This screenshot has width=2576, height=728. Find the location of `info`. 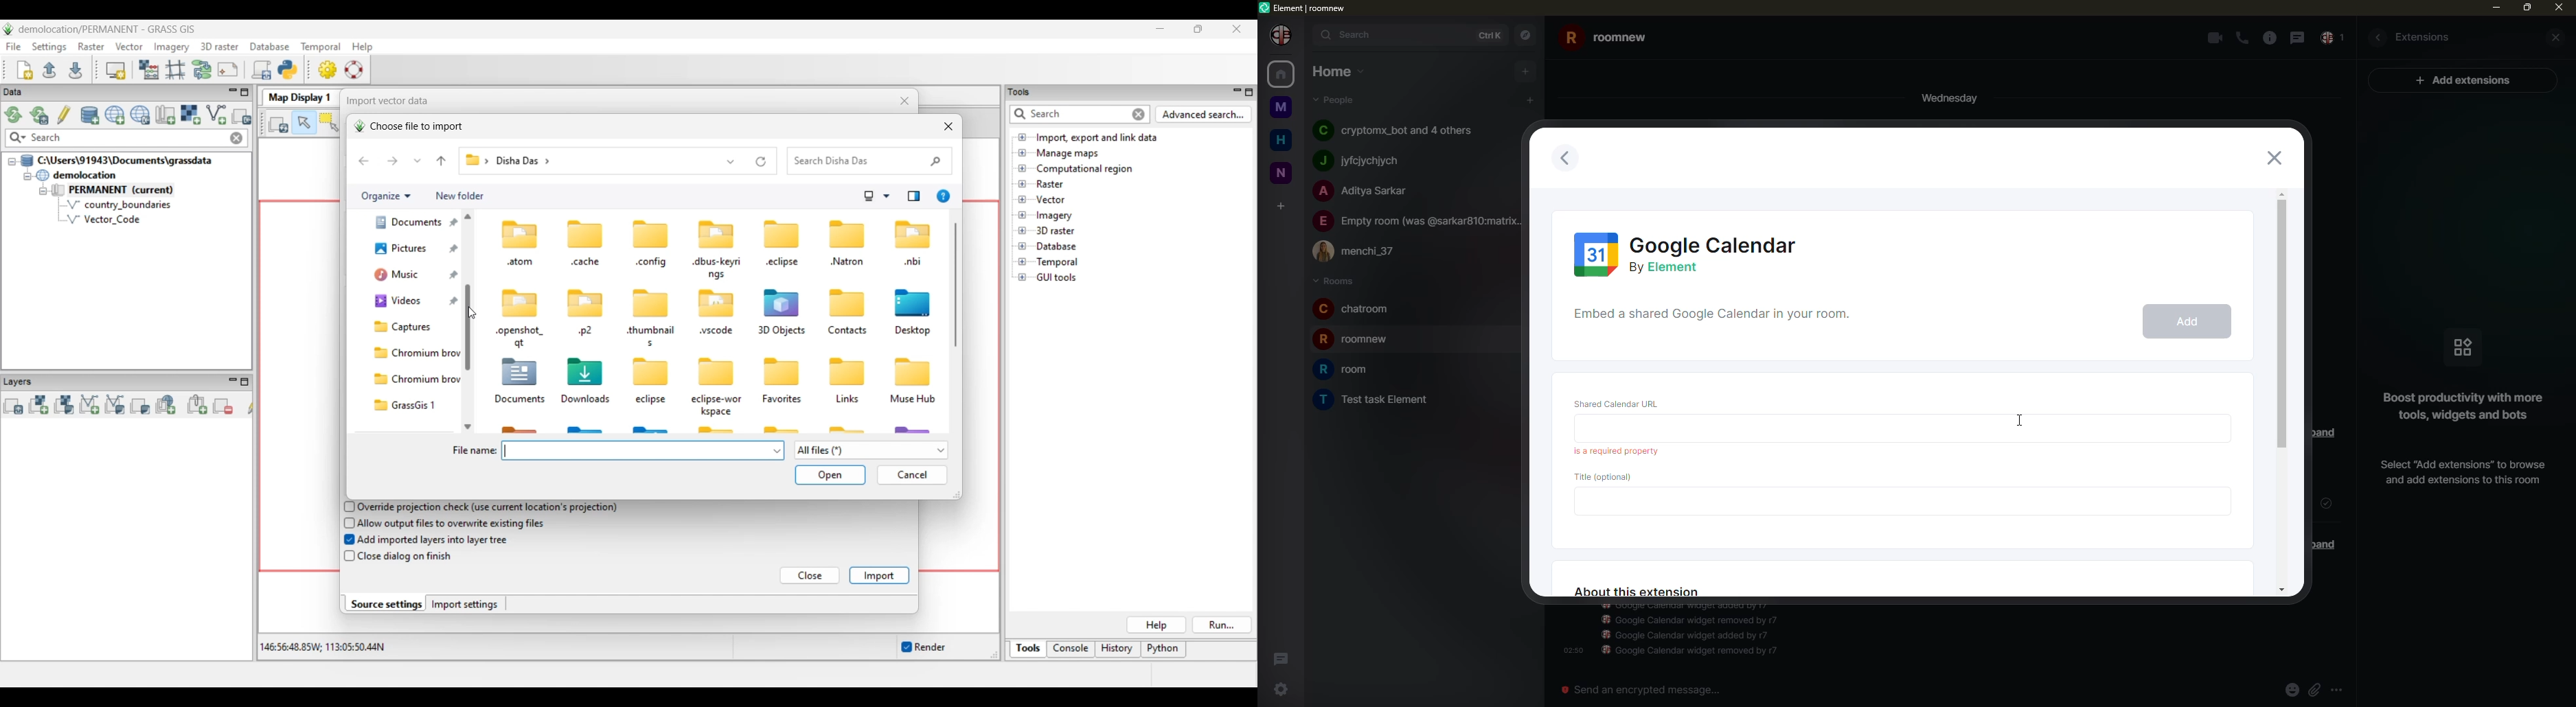

info is located at coordinates (2270, 38).